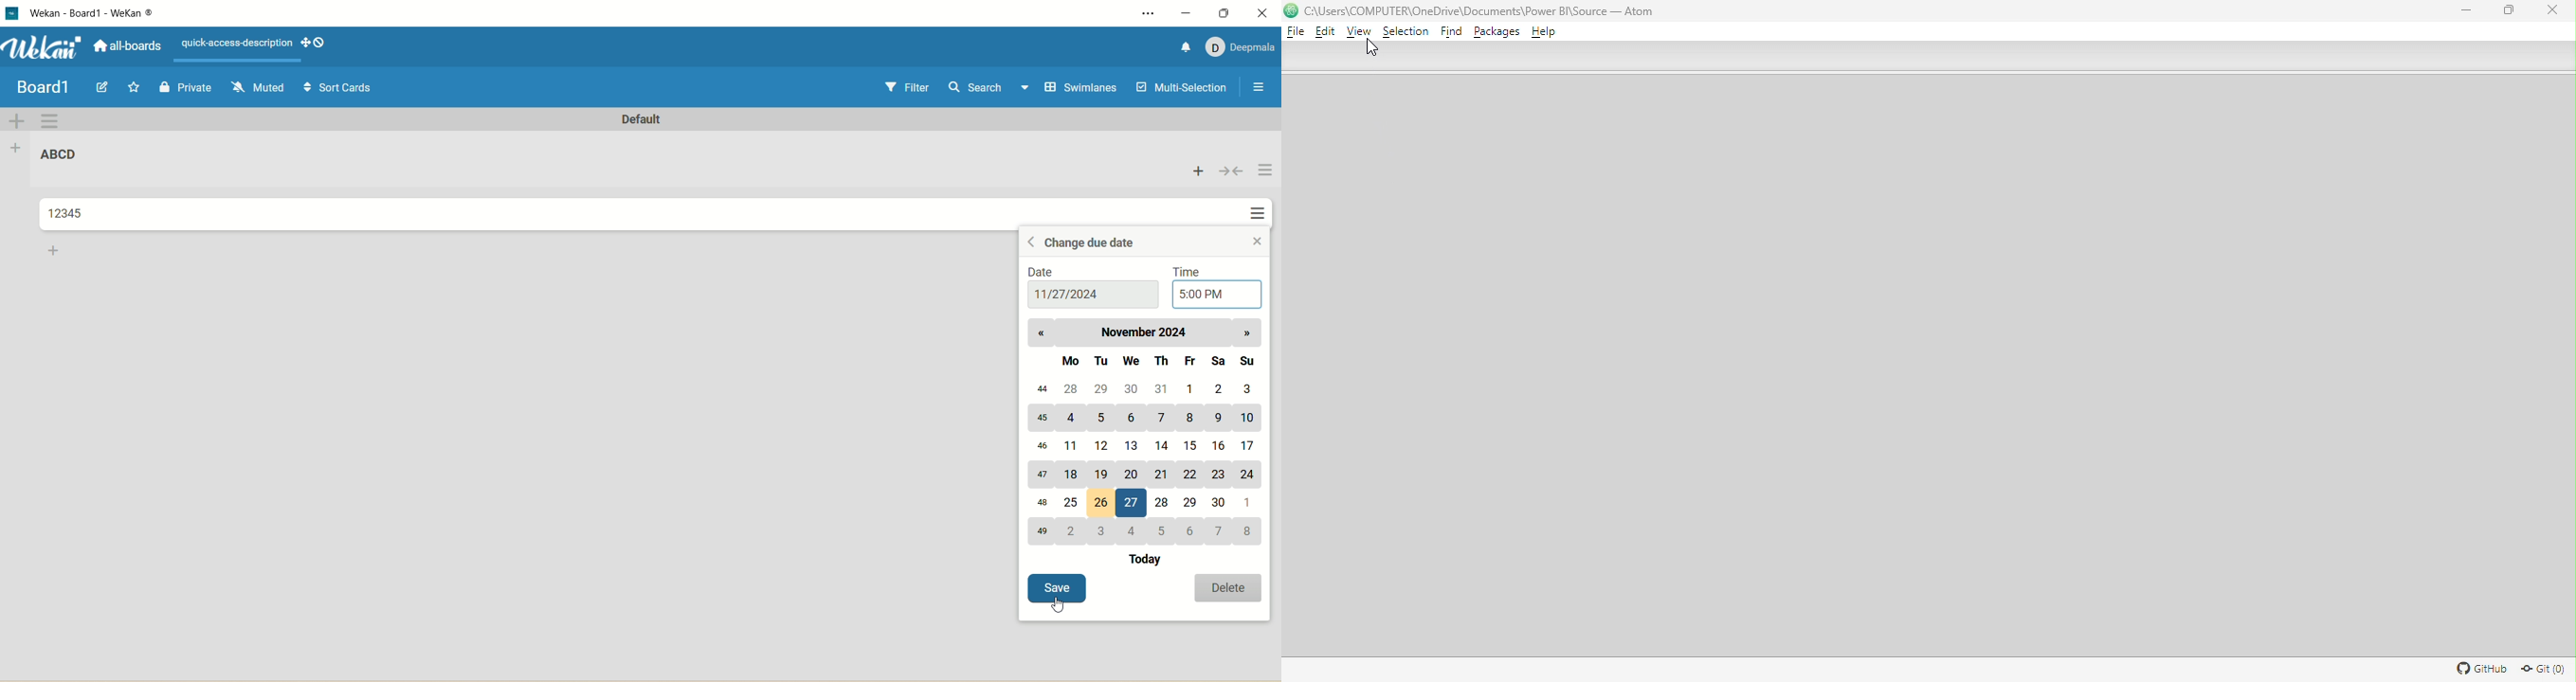 The width and height of the screenshot is (2576, 700). Describe the element at coordinates (1292, 10) in the screenshot. I see `logo ` at that location.